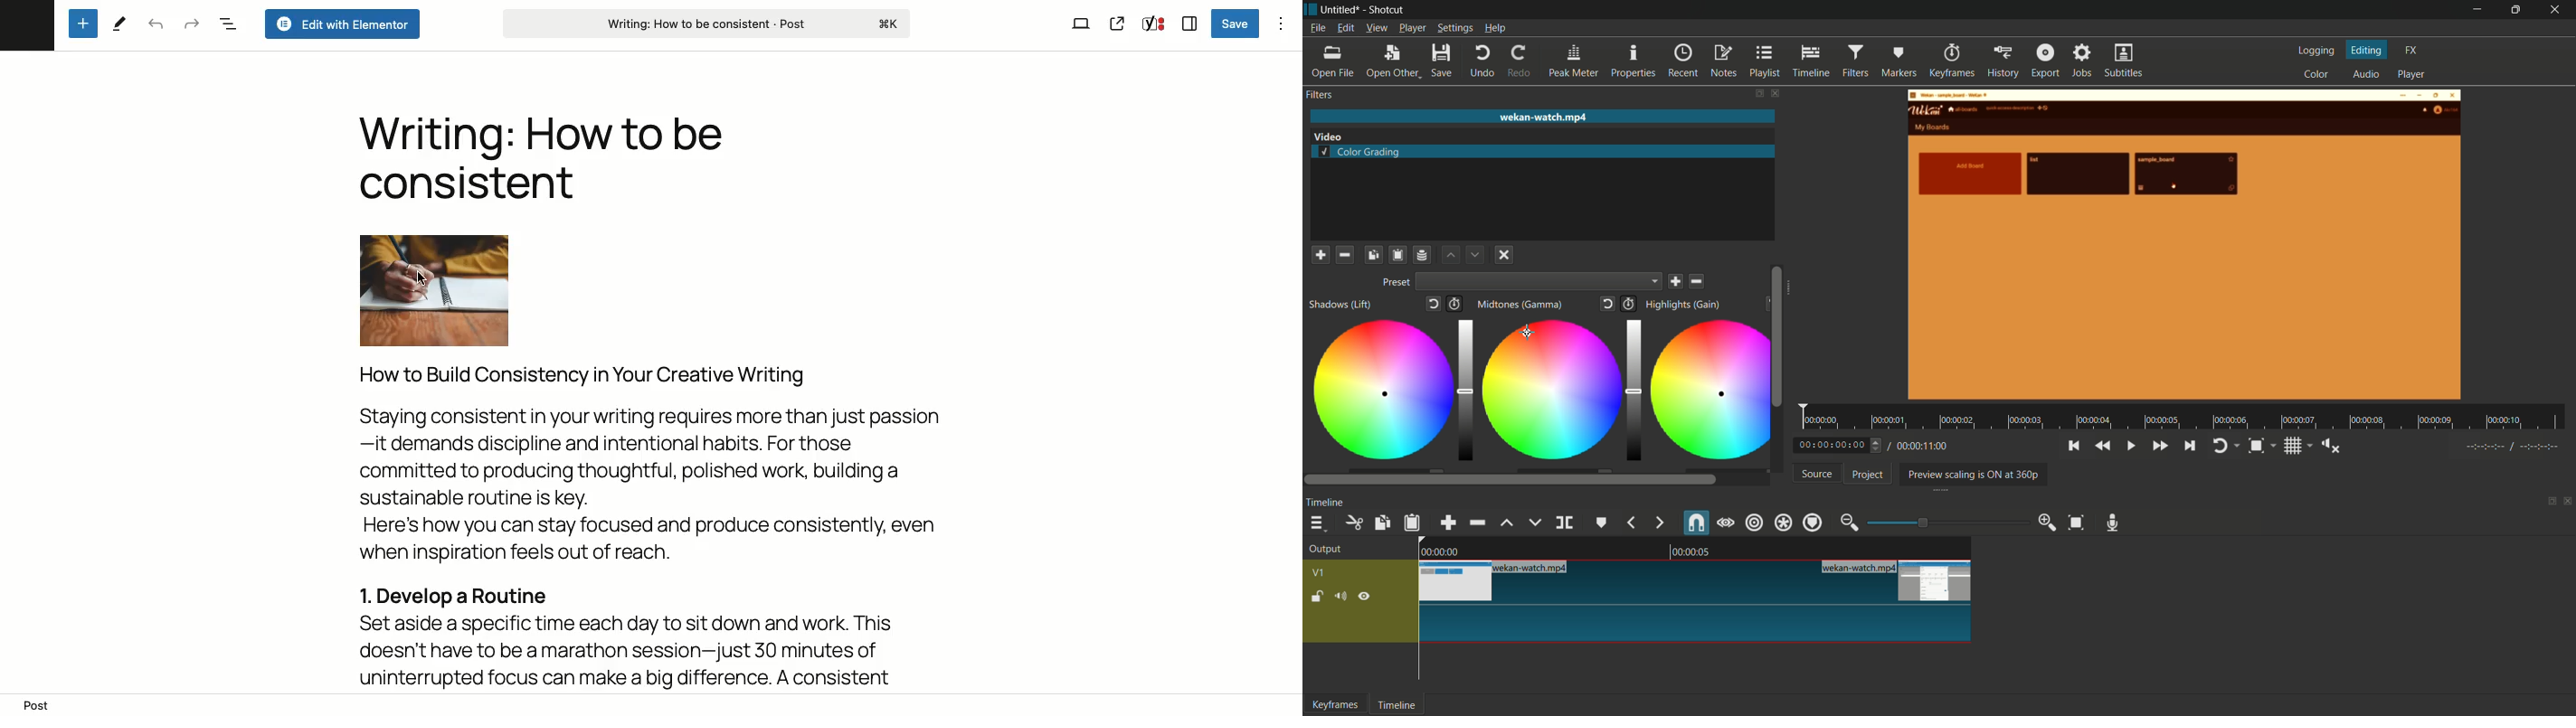 This screenshot has width=2576, height=728. I want to click on toggle grid, so click(2299, 446).